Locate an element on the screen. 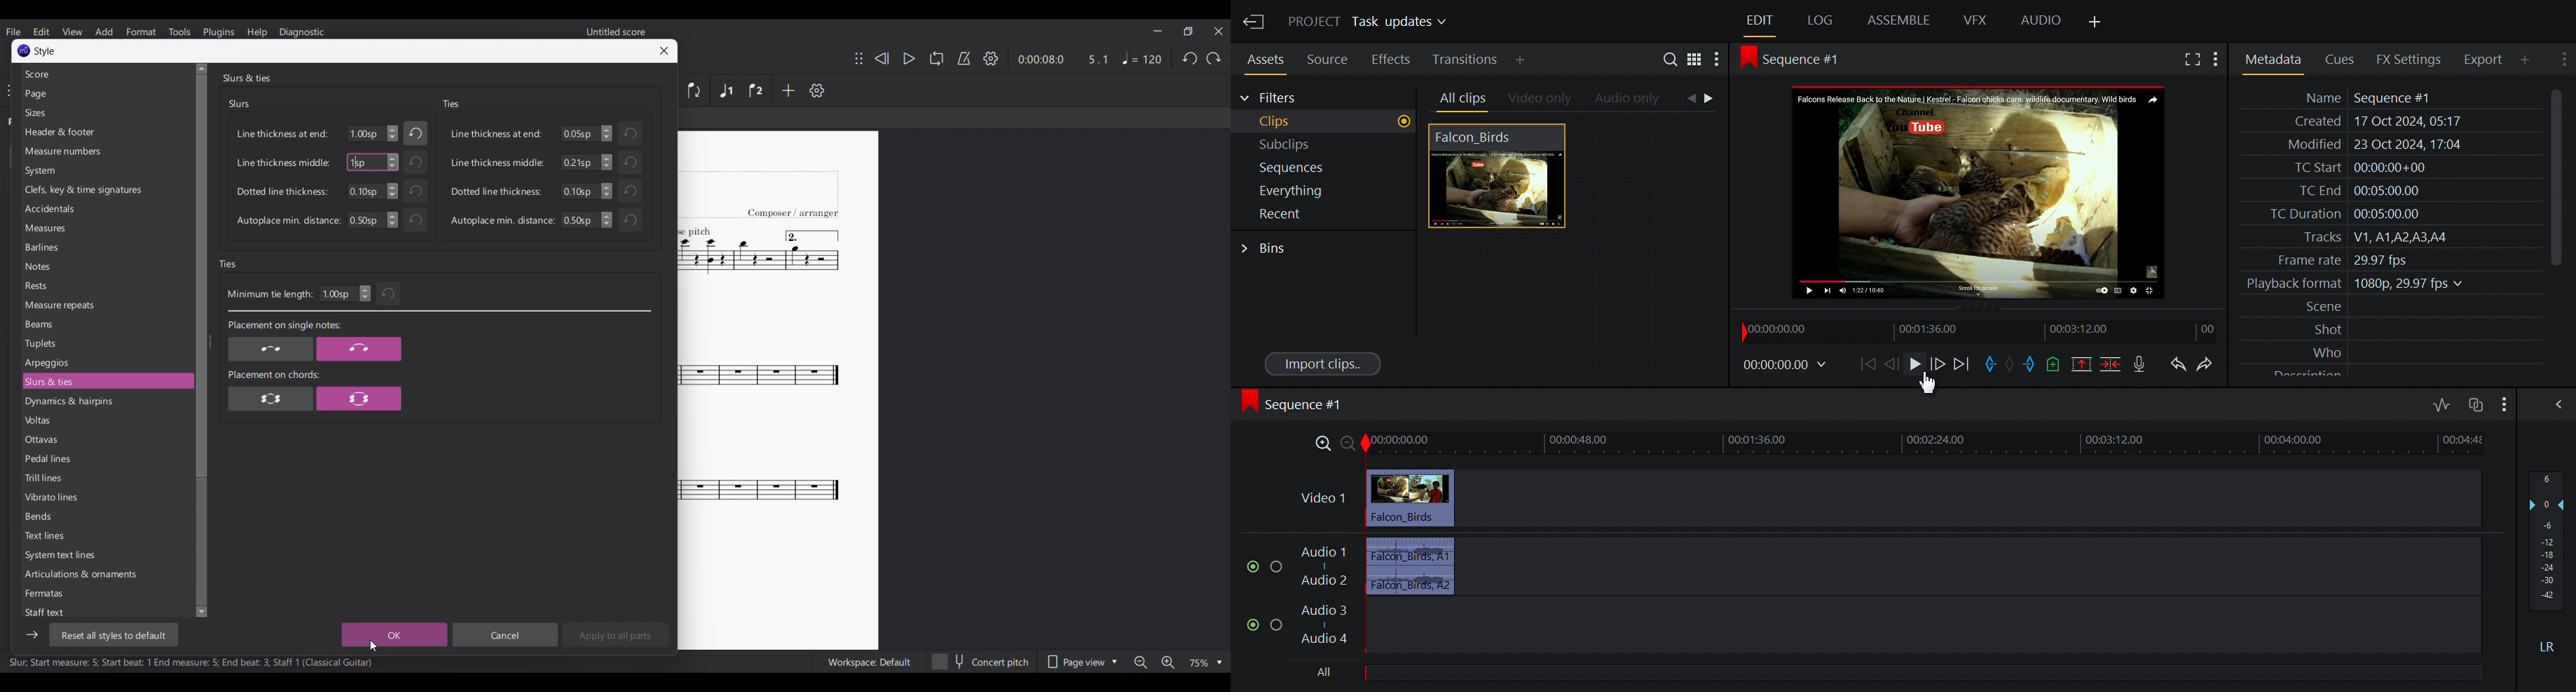  Input minimum tie length is located at coordinates (338, 293).